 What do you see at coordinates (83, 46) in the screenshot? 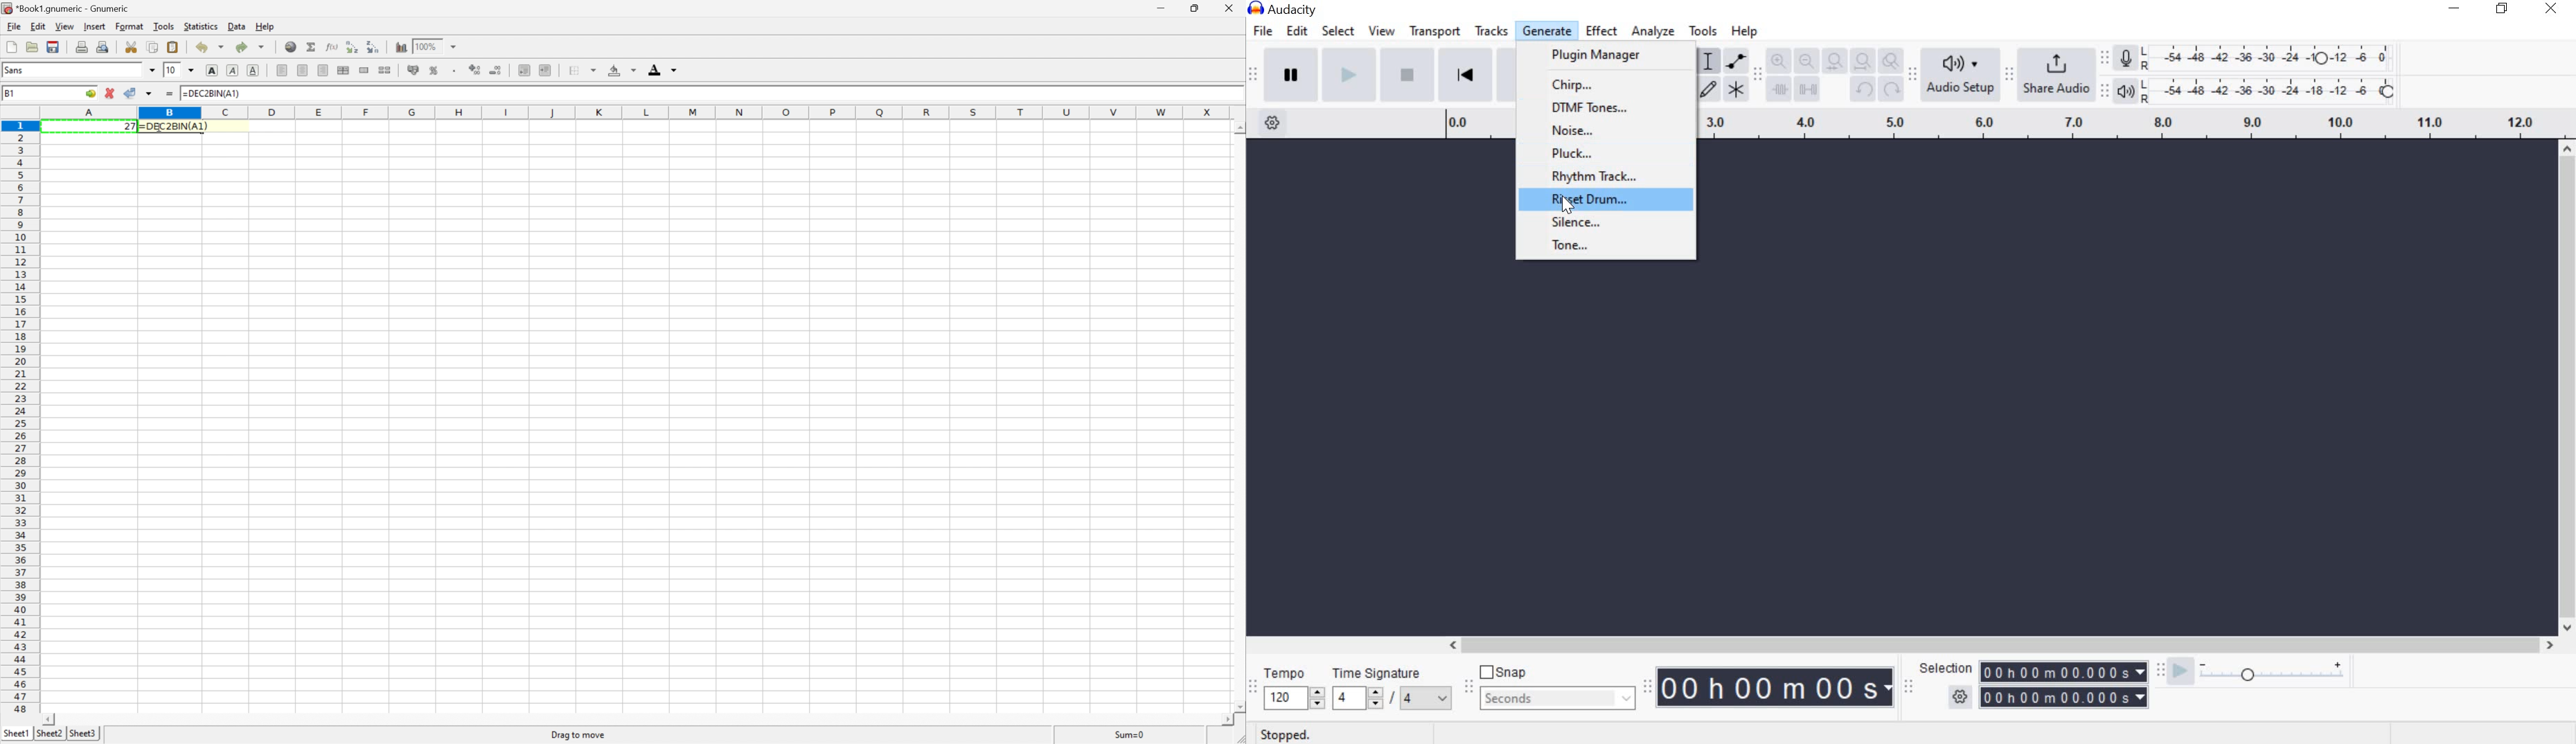
I see `Print current file` at bounding box center [83, 46].